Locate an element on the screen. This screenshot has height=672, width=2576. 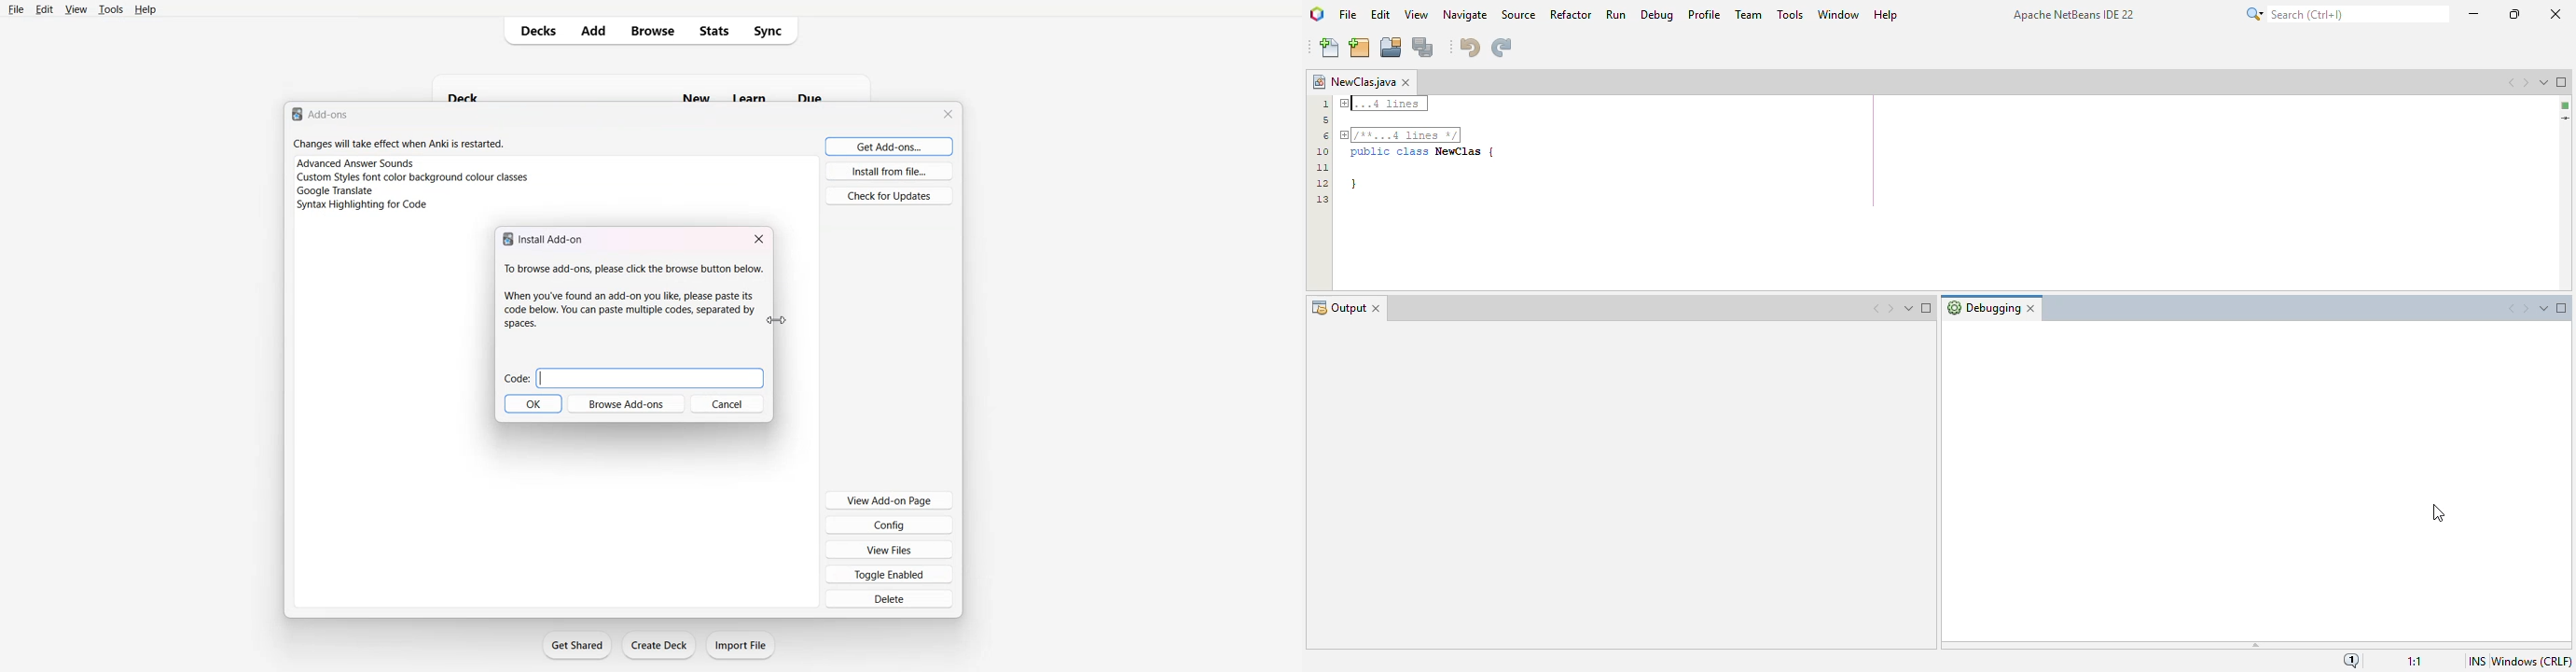
deck is located at coordinates (486, 94).